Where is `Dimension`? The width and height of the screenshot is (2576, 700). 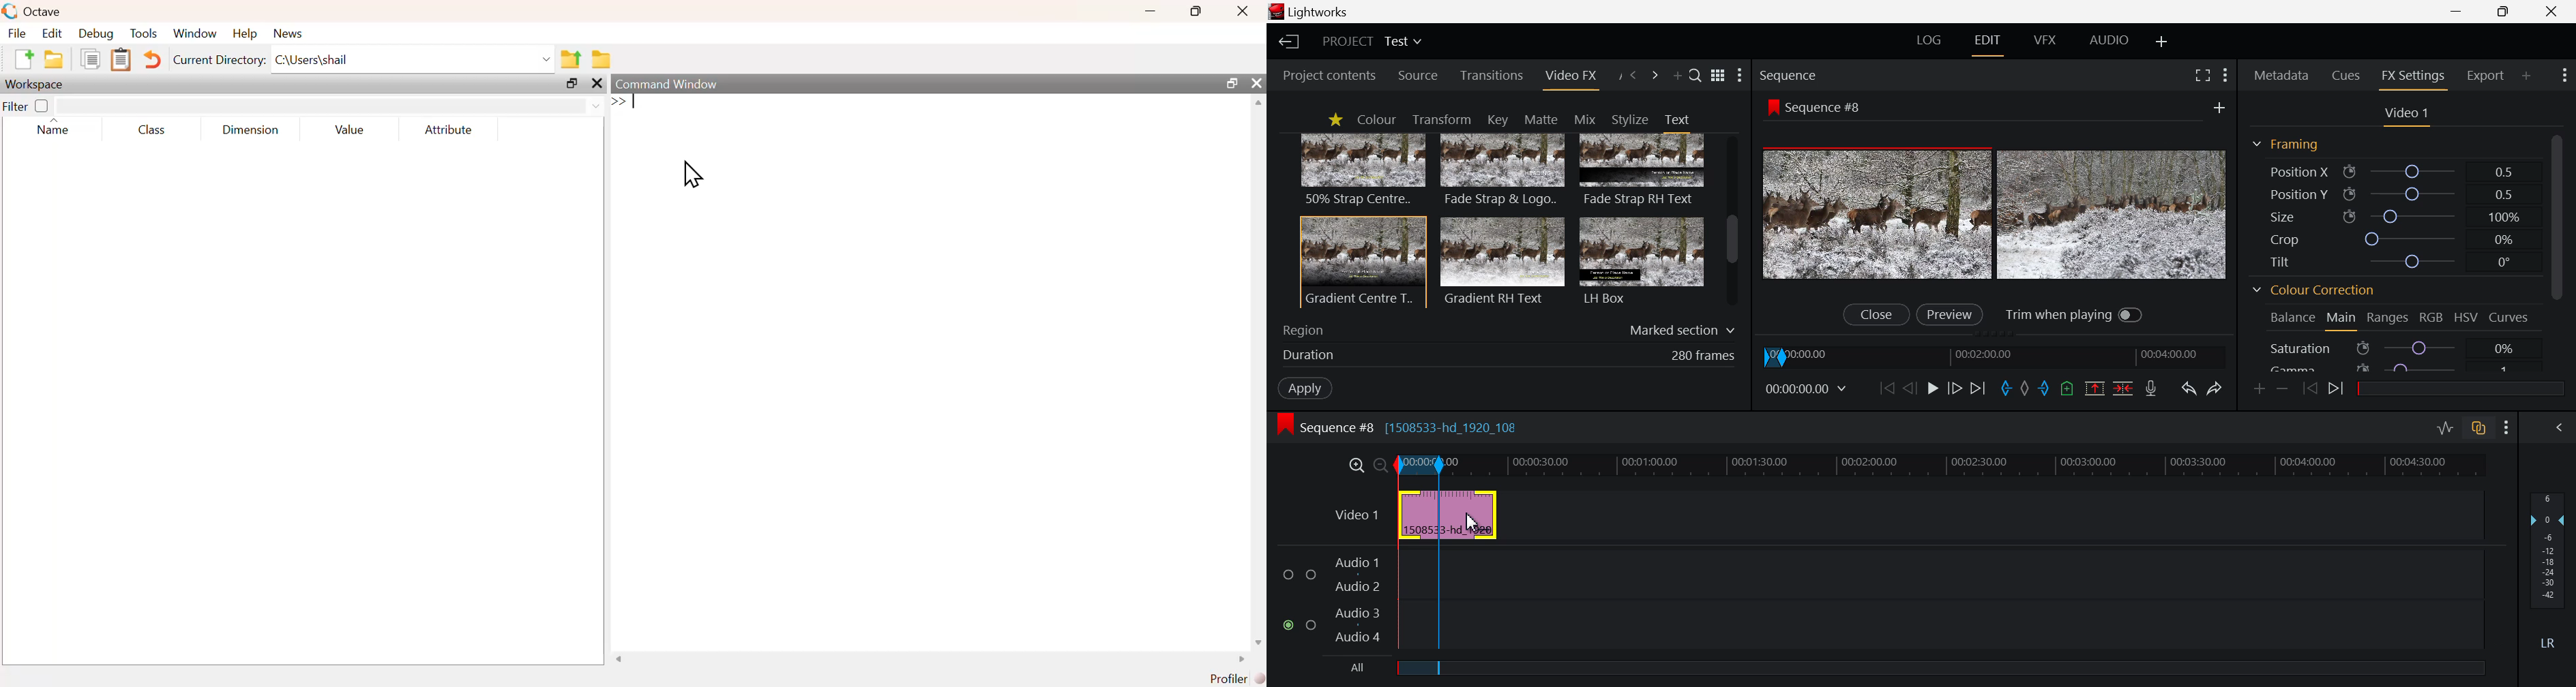
Dimension is located at coordinates (252, 131).